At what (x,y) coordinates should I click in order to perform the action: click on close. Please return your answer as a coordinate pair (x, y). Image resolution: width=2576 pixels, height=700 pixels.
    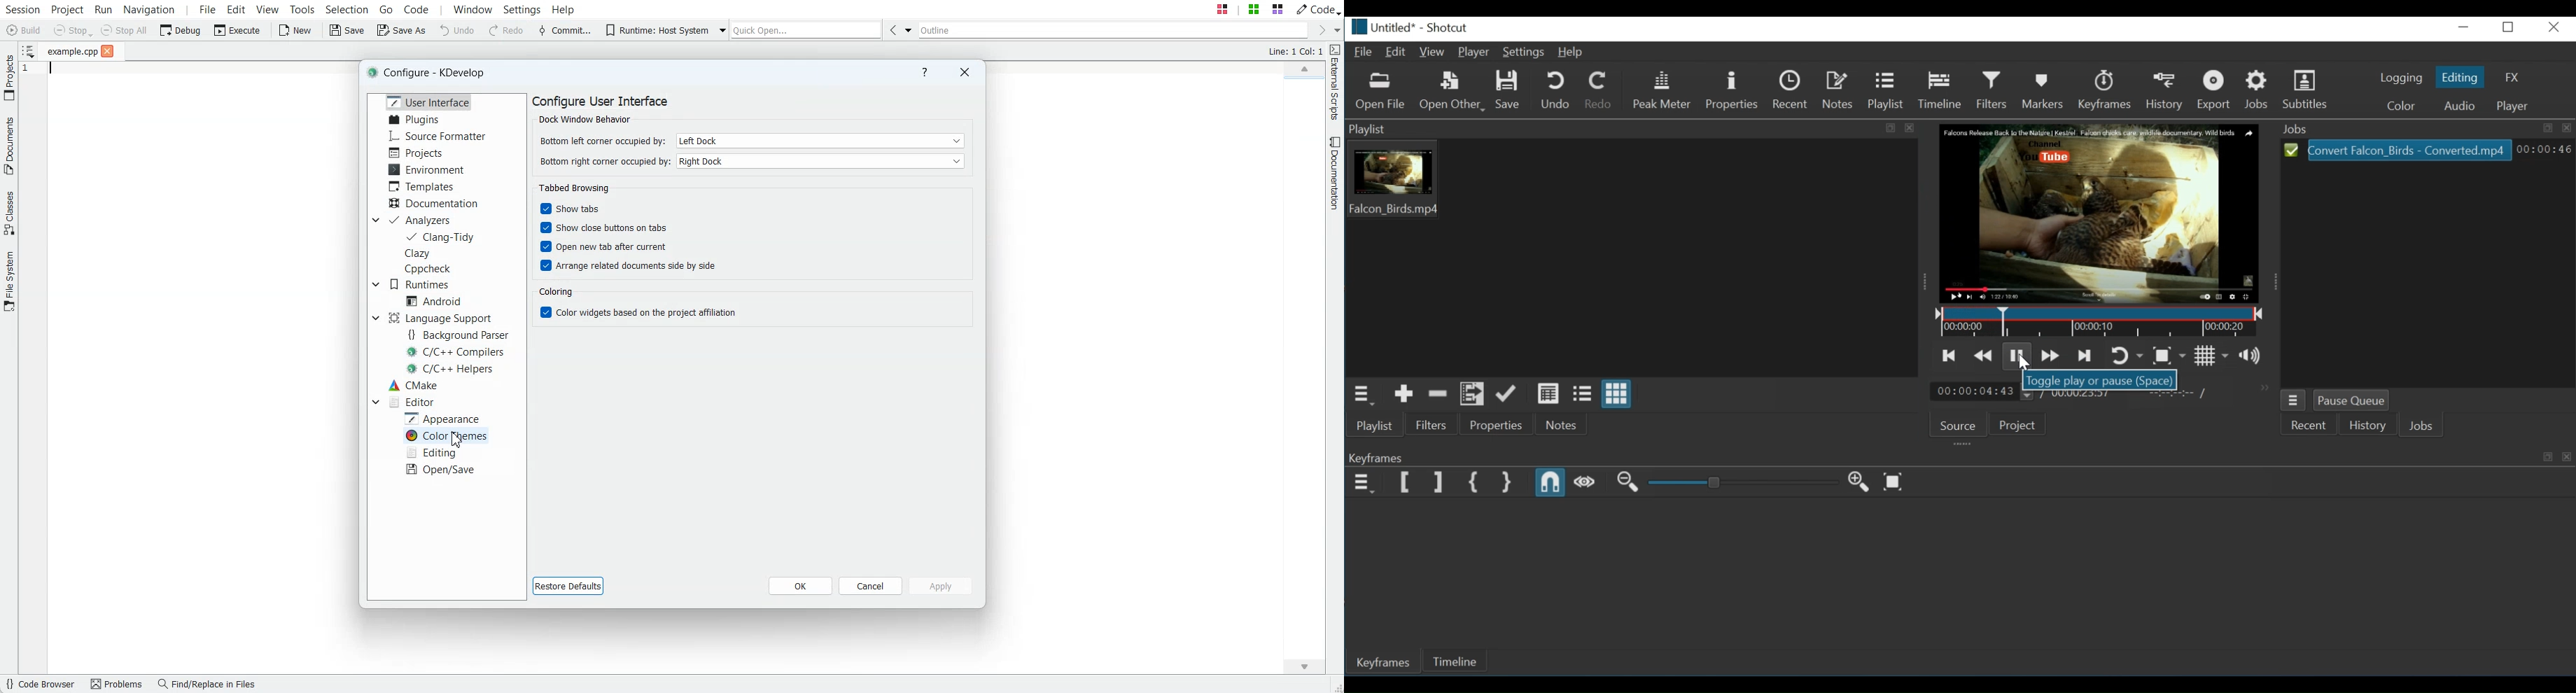
    Looking at the image, I should click on (2551, 29).